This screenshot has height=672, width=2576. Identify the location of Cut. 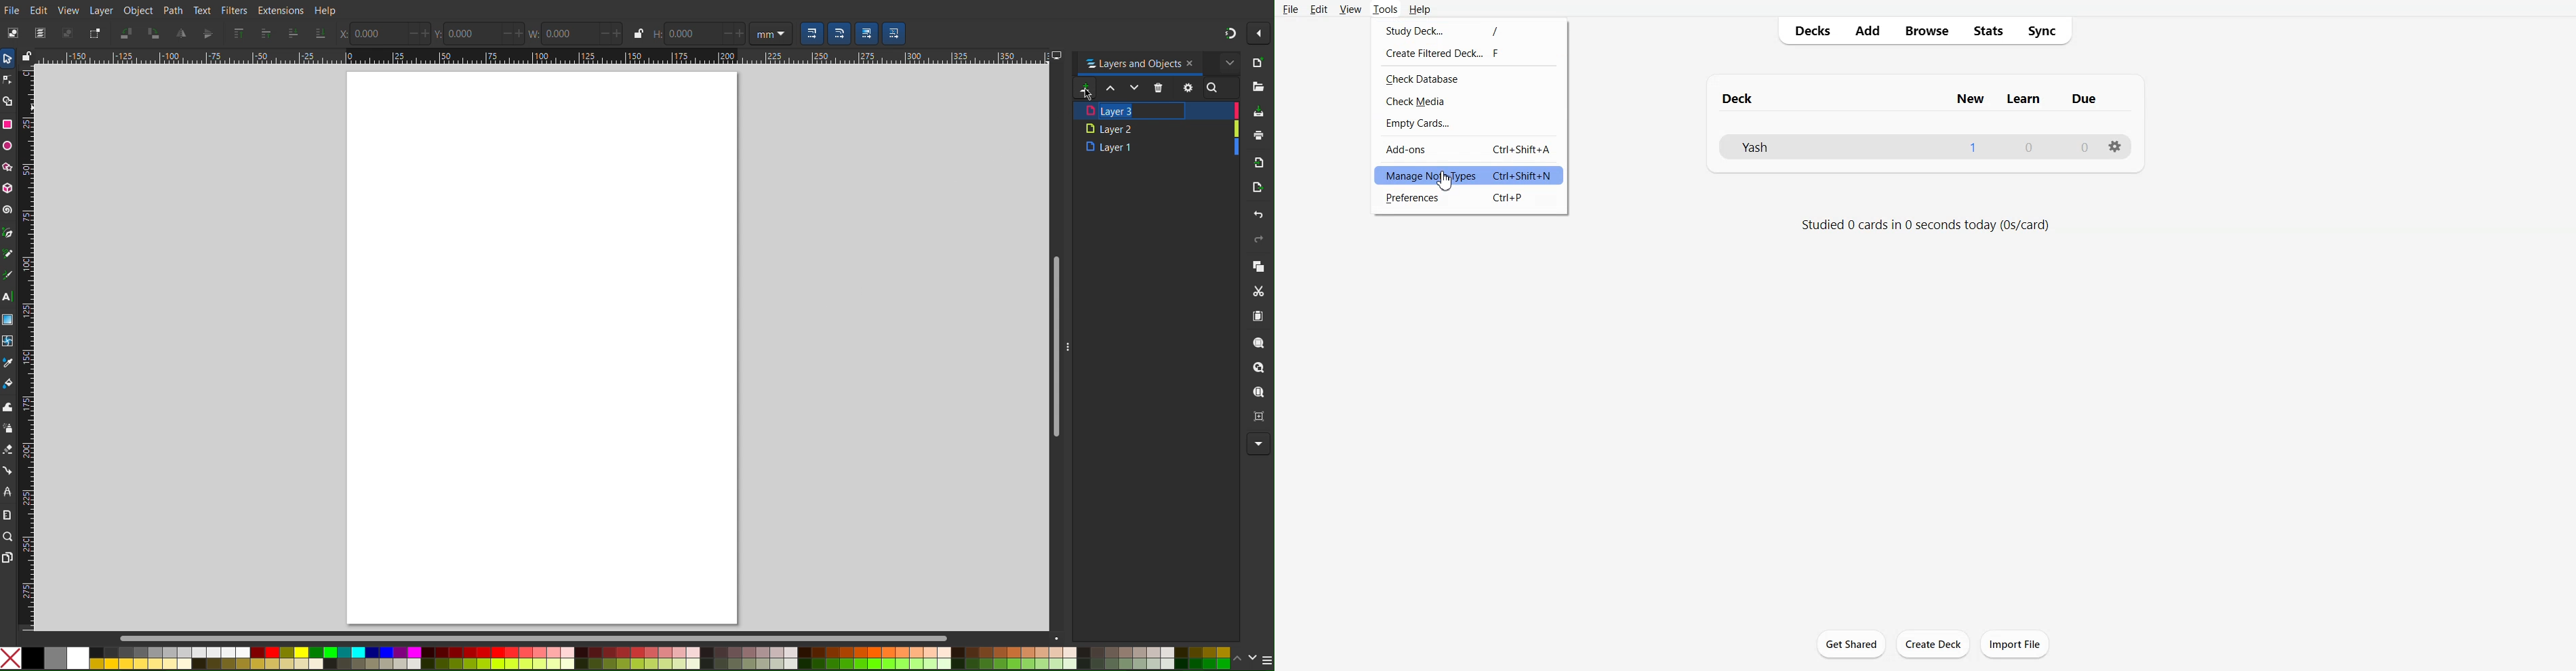
(1255, 291).